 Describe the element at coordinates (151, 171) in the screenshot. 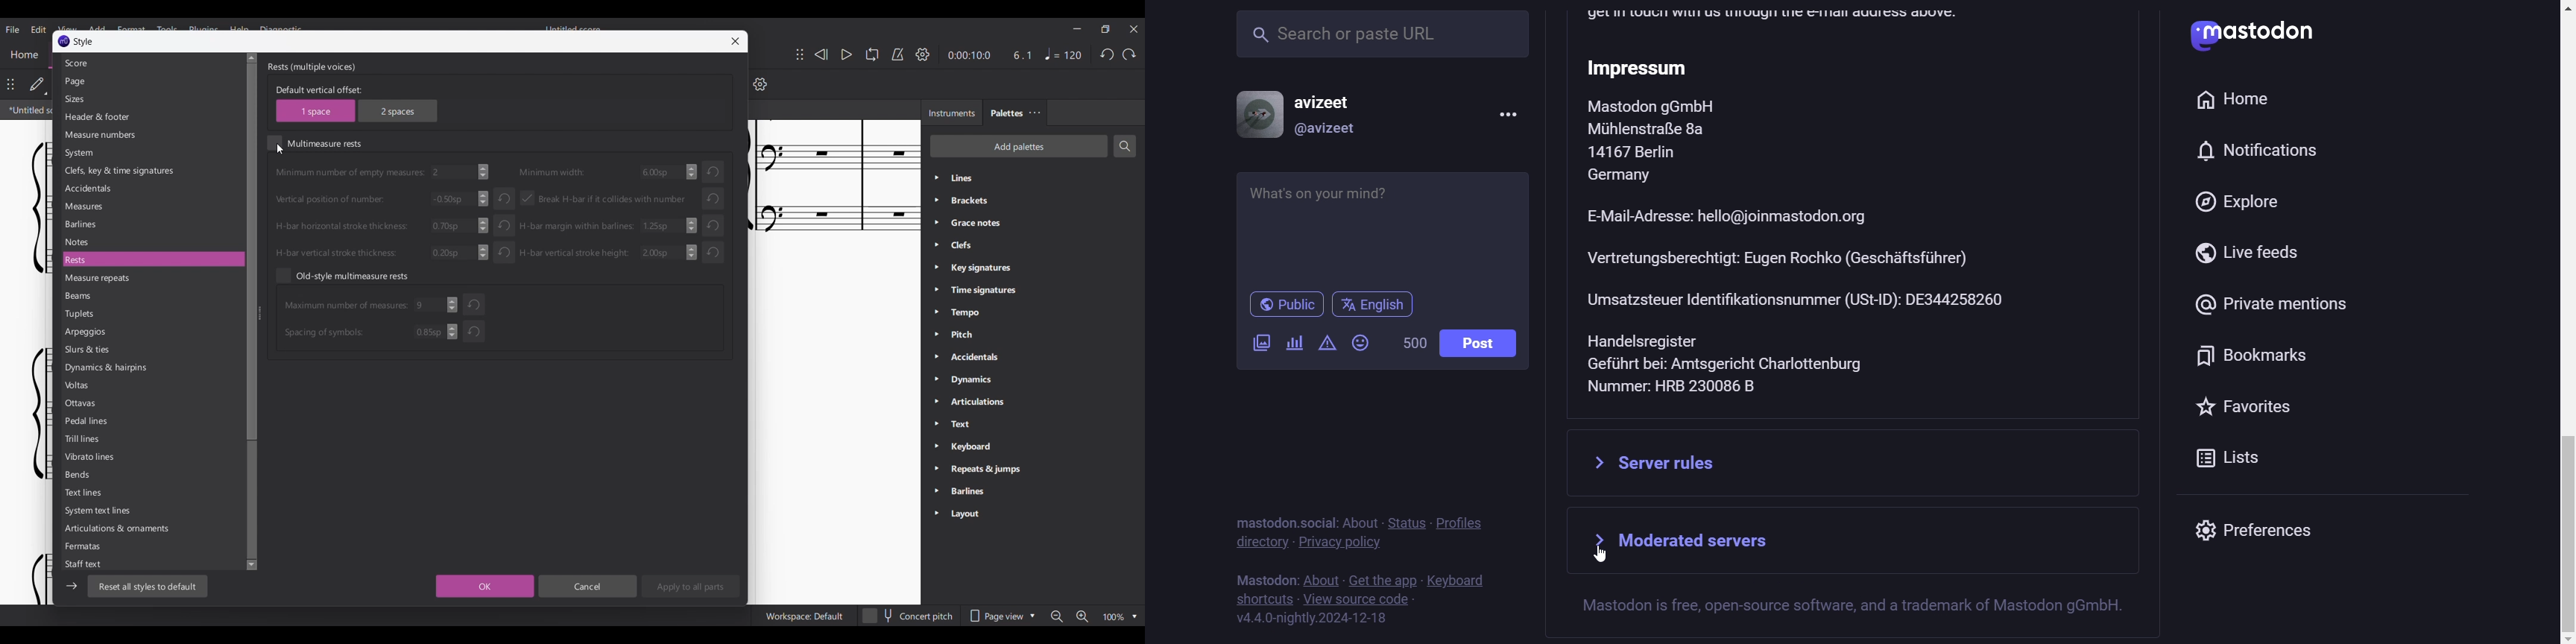

I see `Clefs, key and time signatures` at that location.